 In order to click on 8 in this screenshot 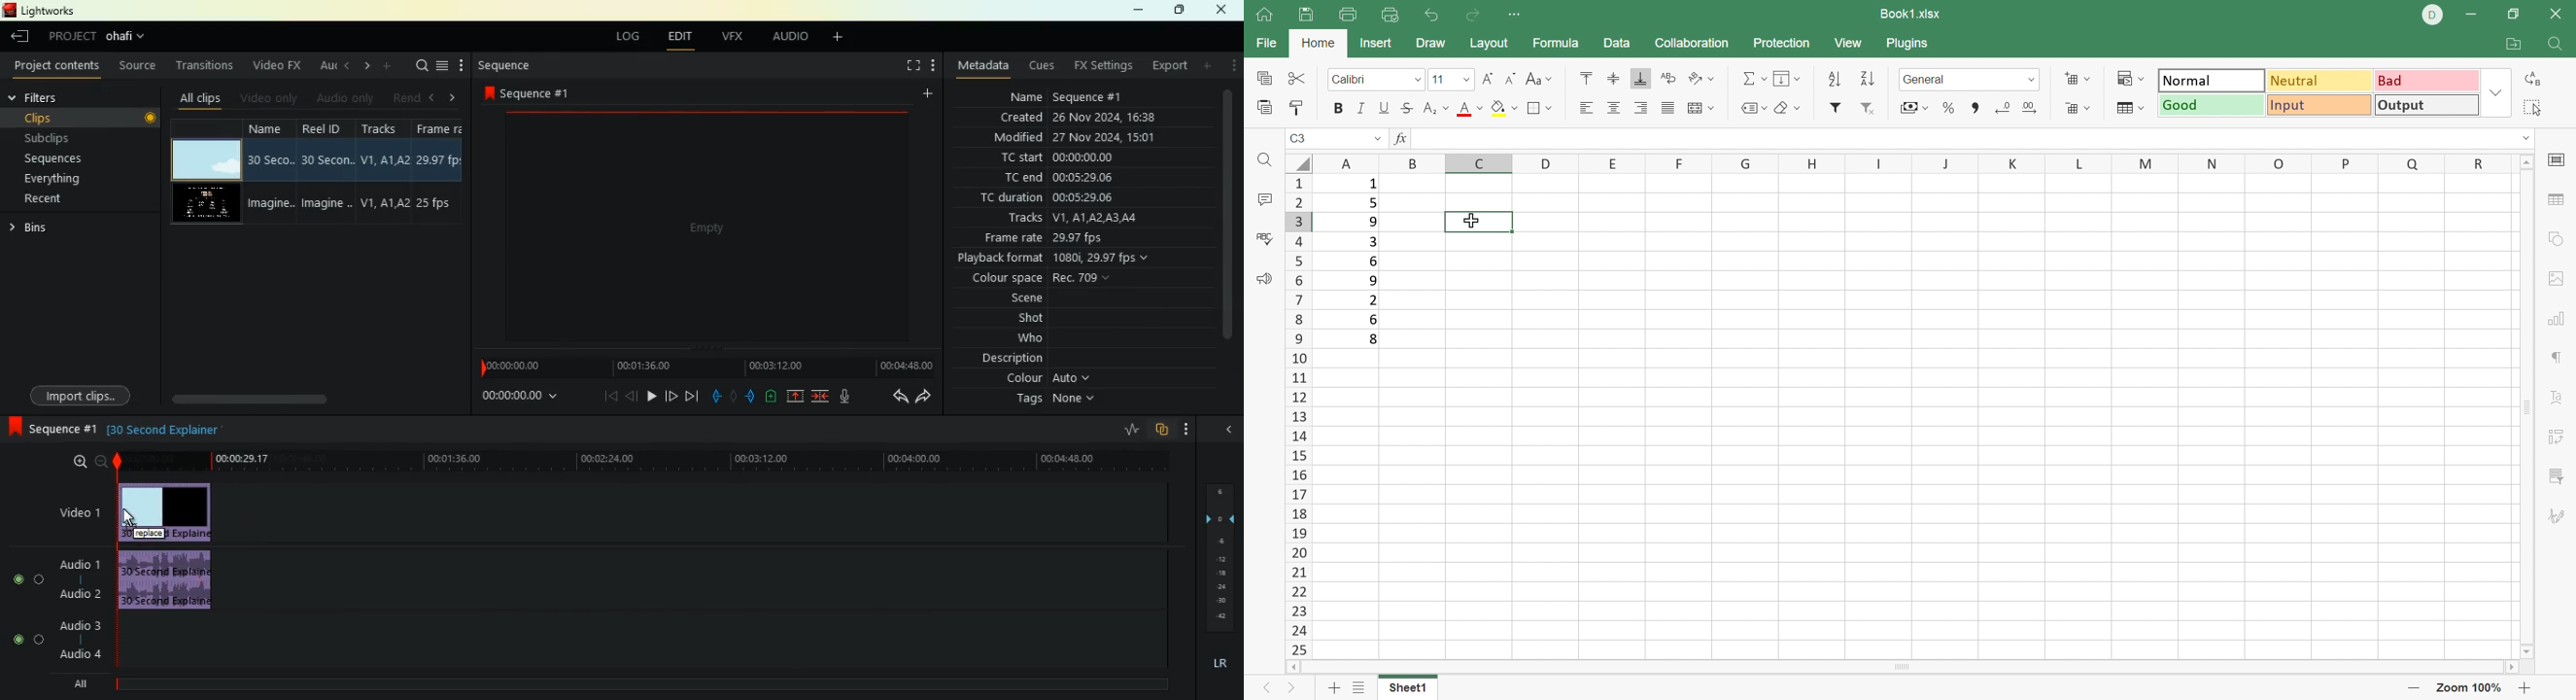, I will do `click(1374, 340)`.